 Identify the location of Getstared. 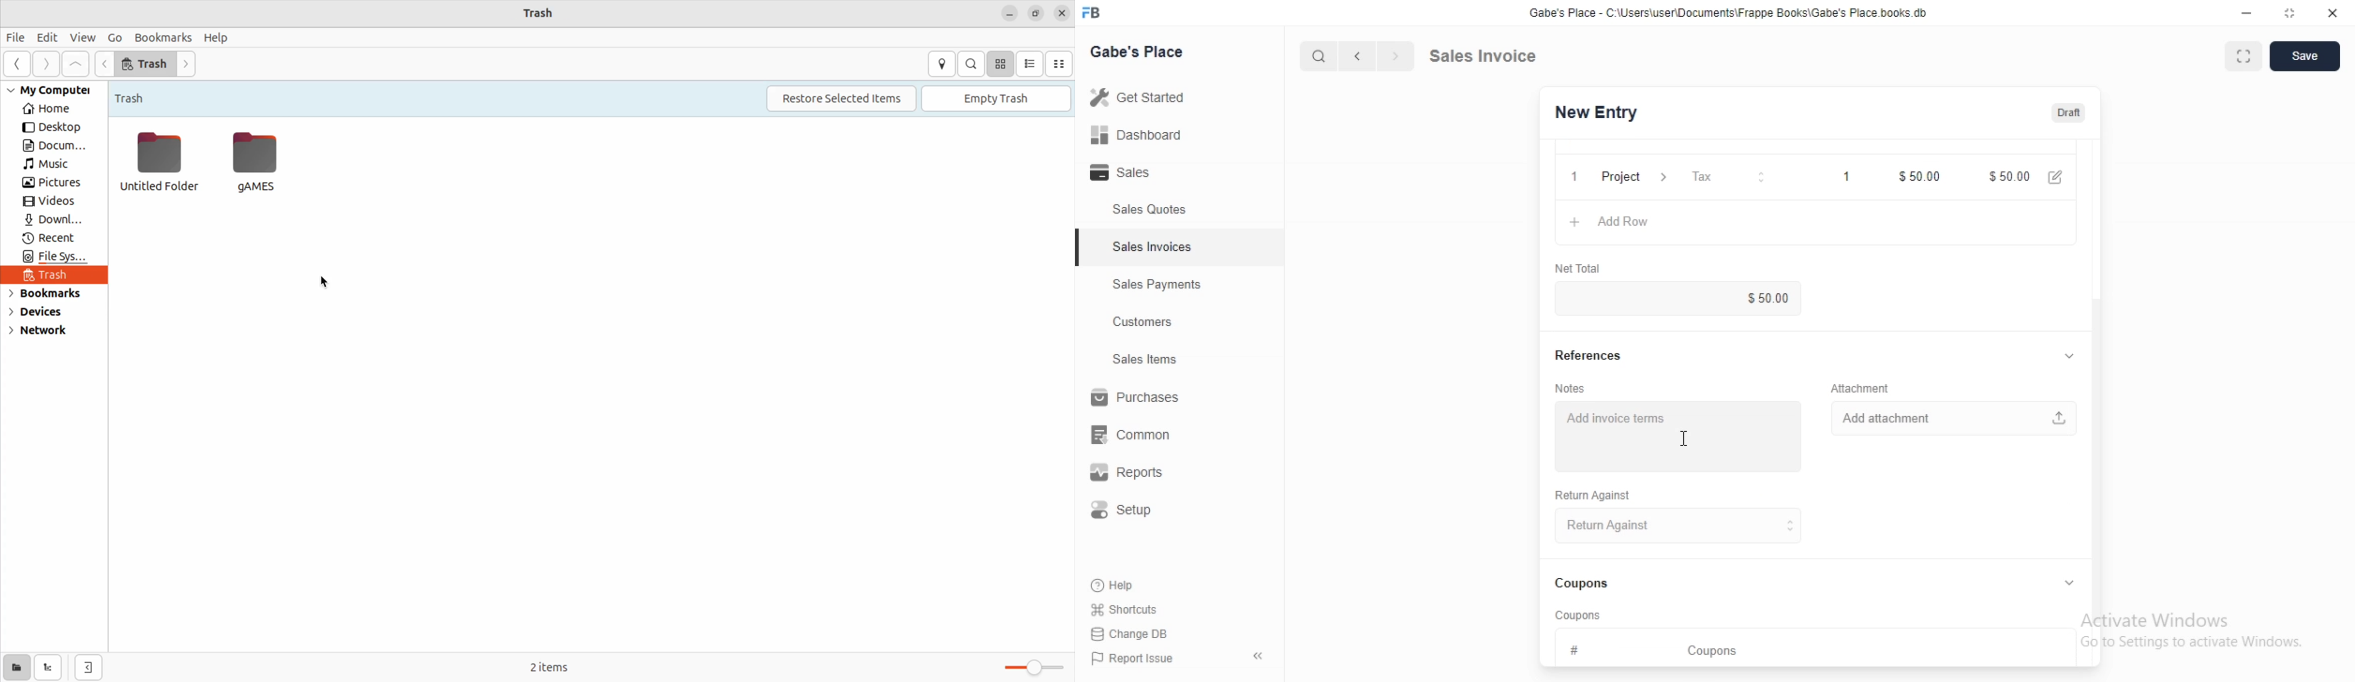
(1143, 99).